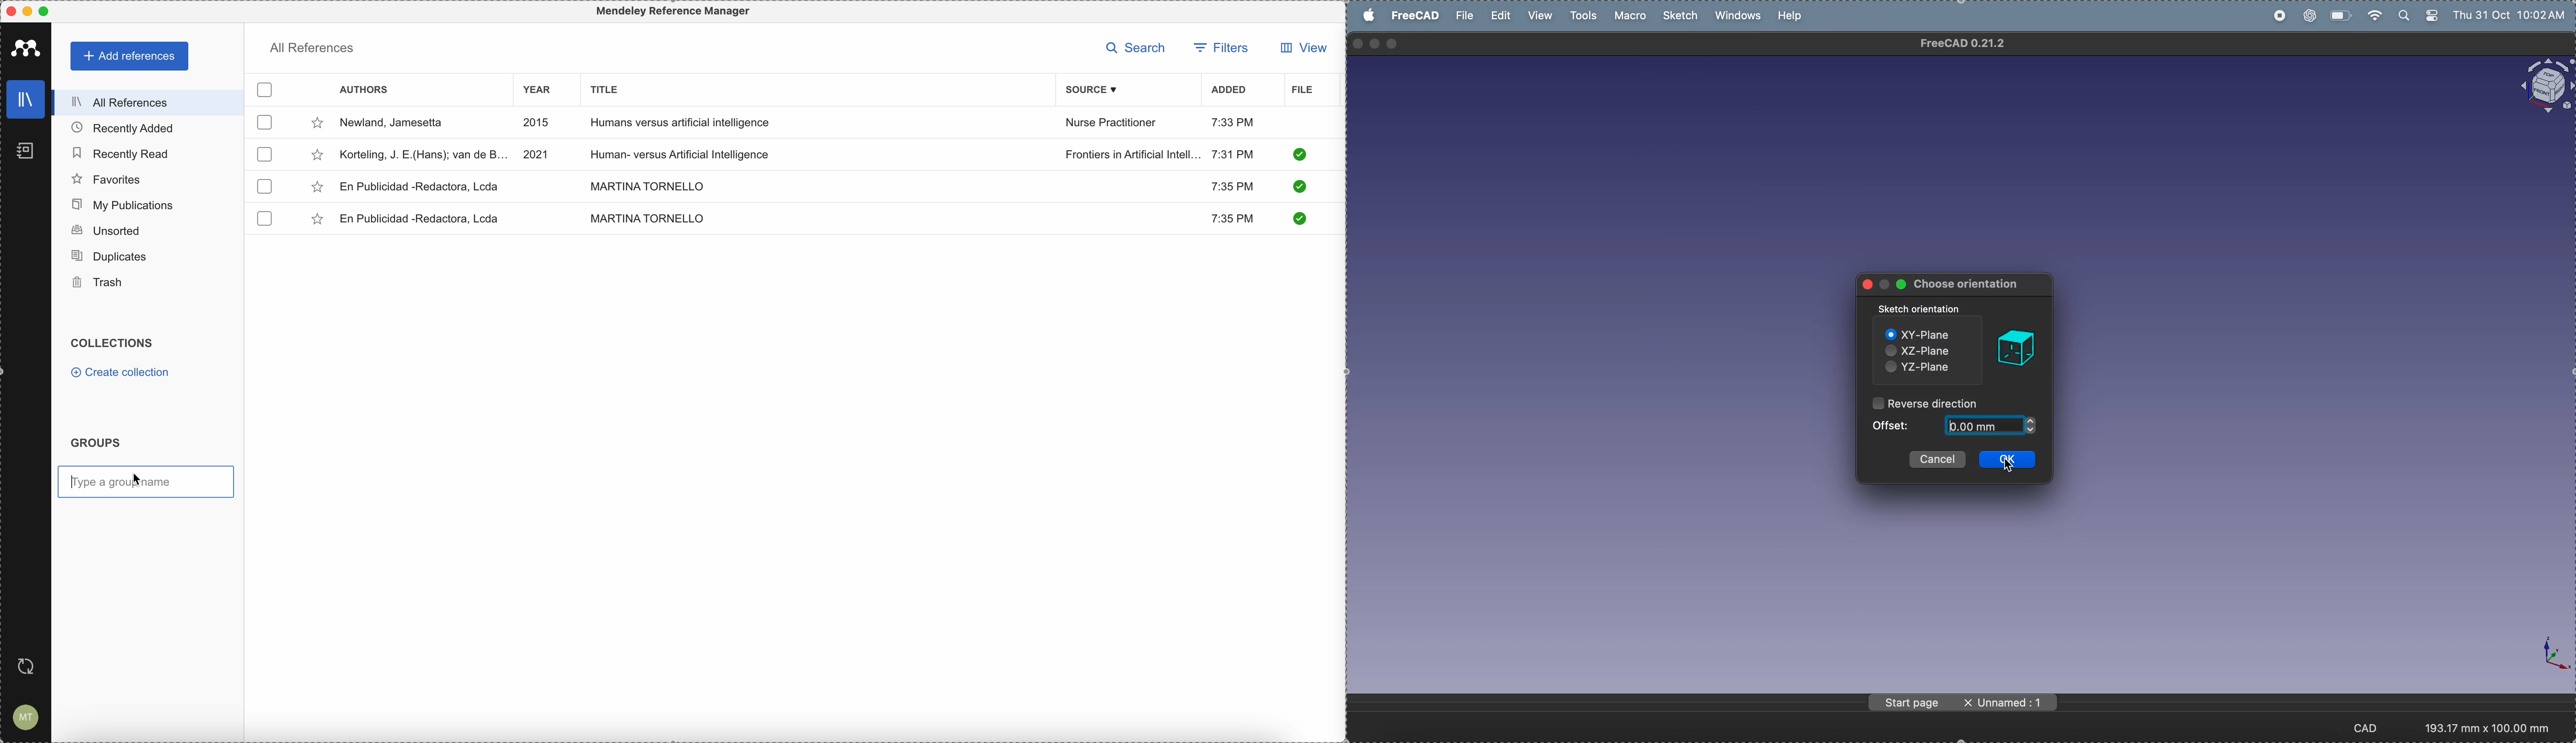  I want to click on page start, so click(1912, 703).